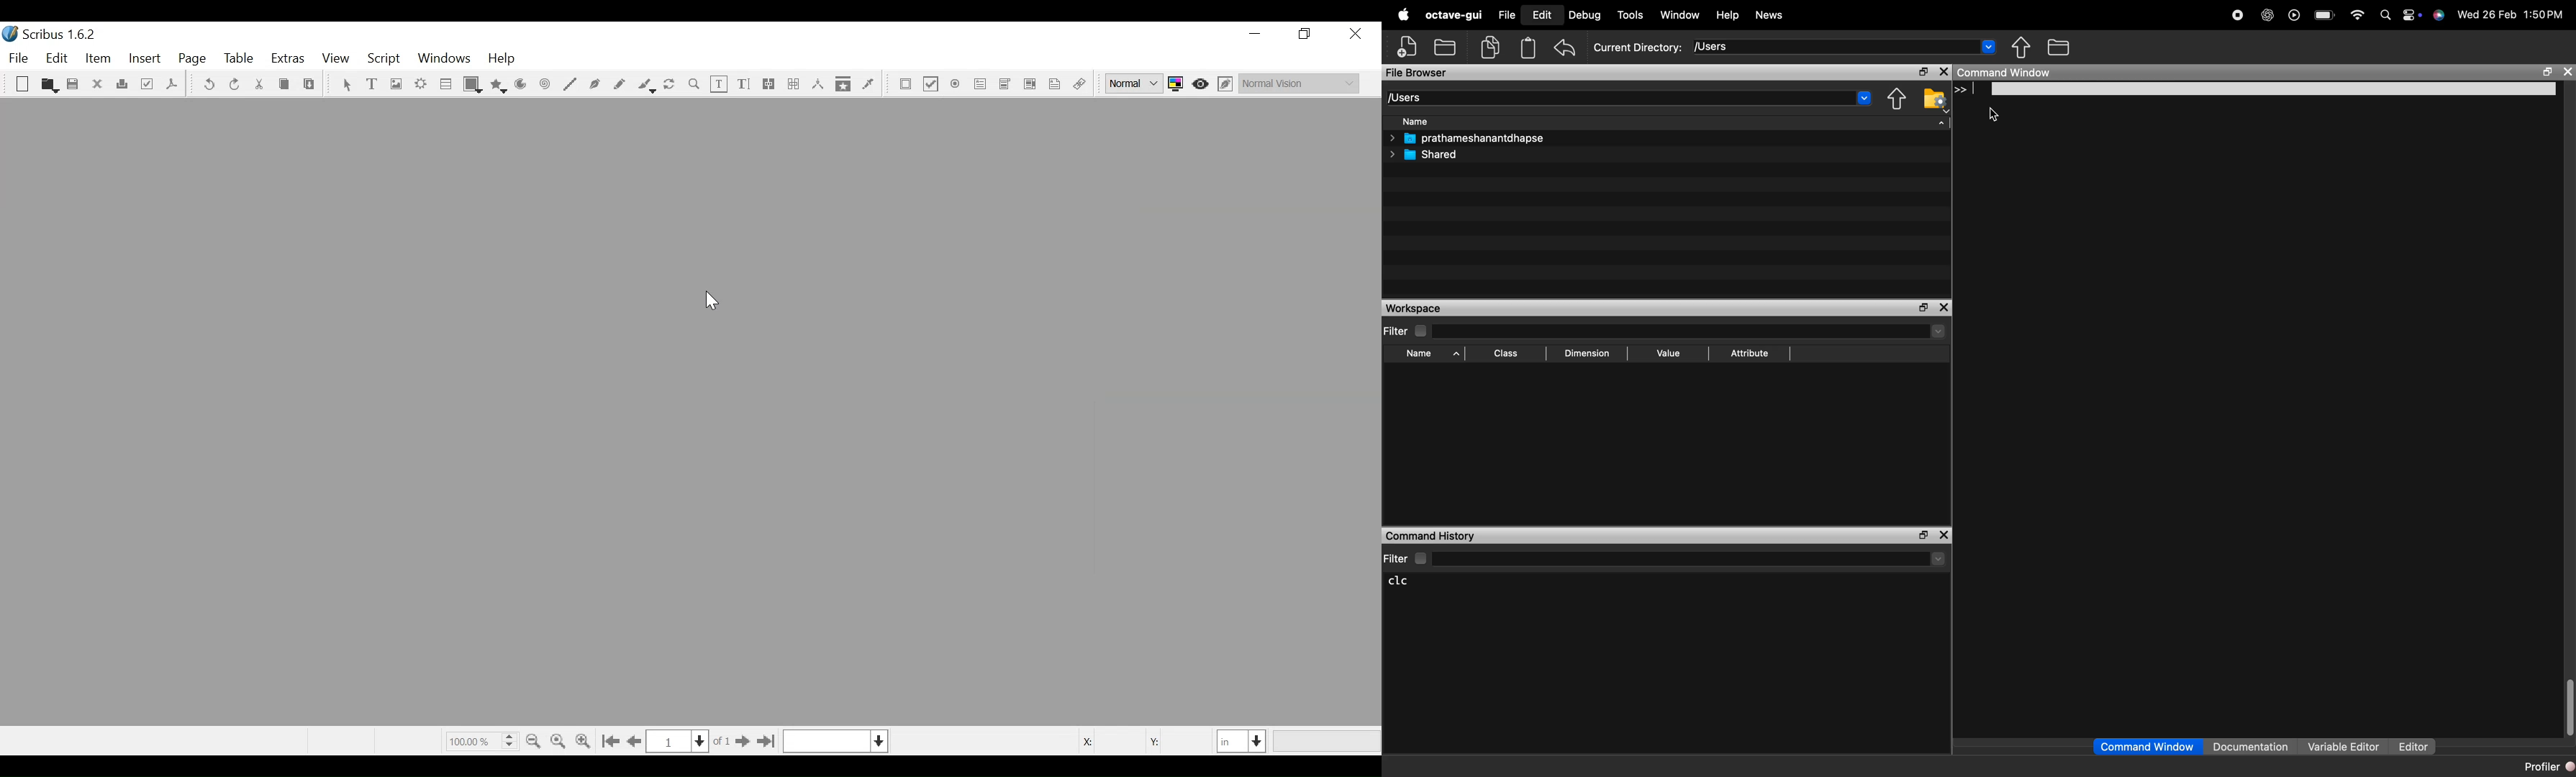 This screenshot has width=2576, height=784. I want to click on Scribus Desktop Icon, so click(53, 36).